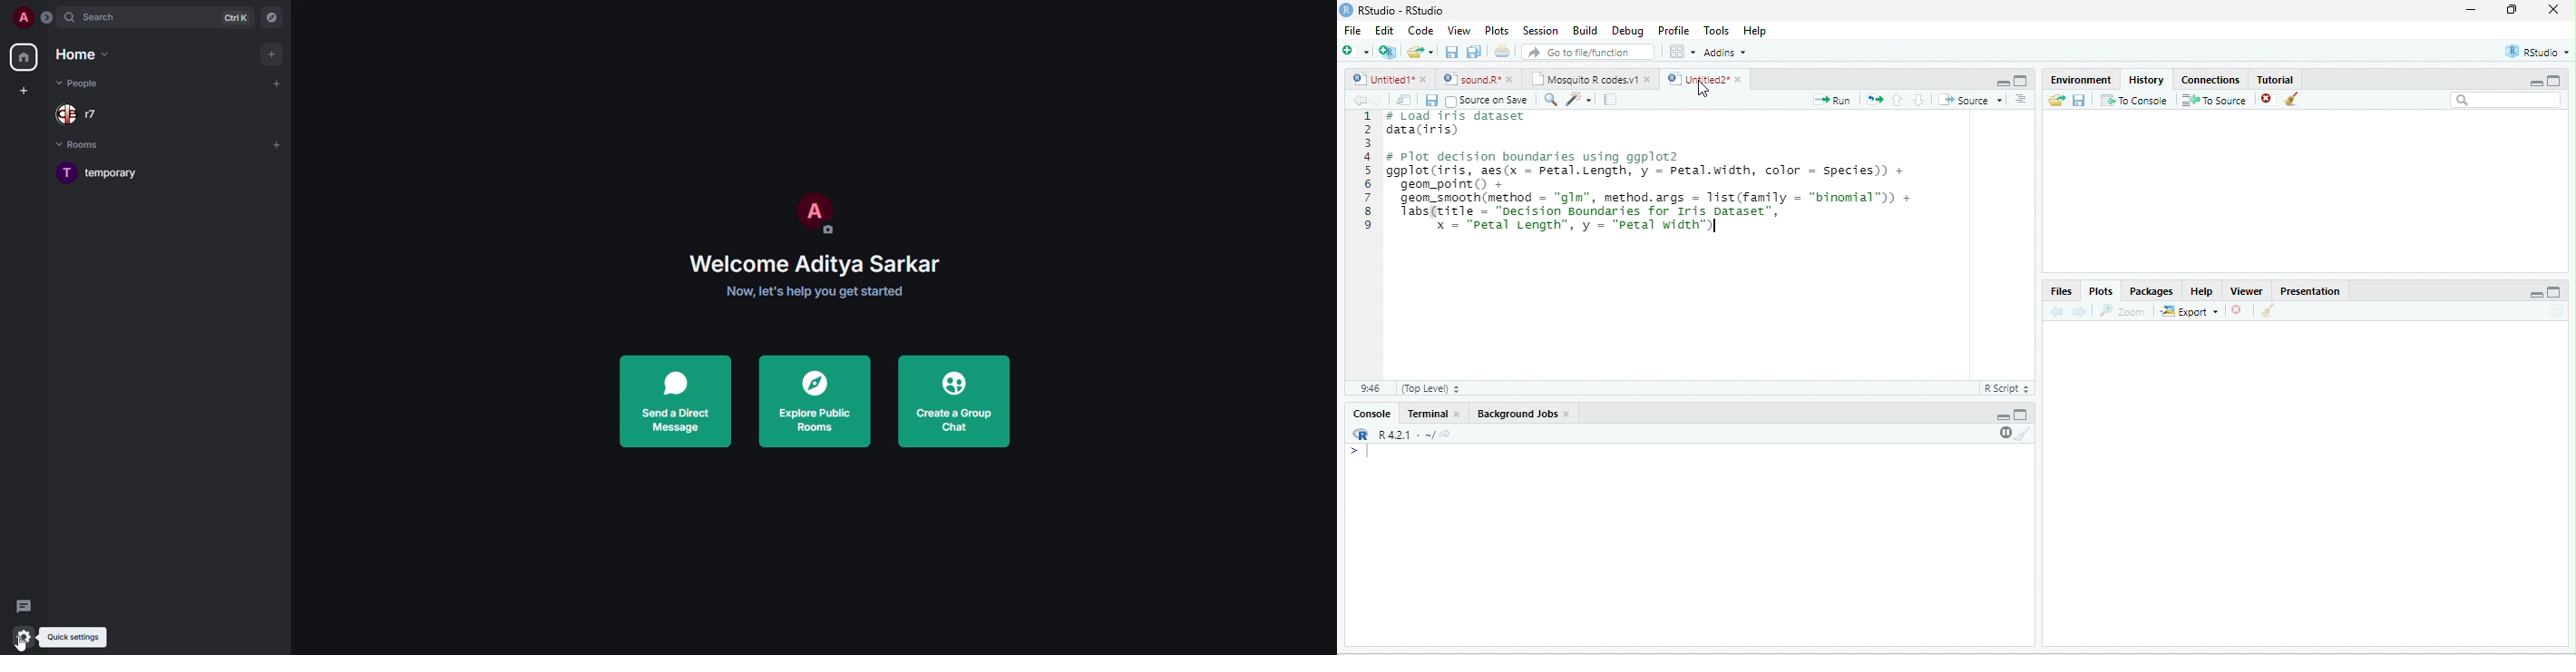 This screenshot has height=672, width=2576. What do you see at coordinates (1497, 31) in the screenshot?
I see `Plots` at bounding box center [1497, 31].